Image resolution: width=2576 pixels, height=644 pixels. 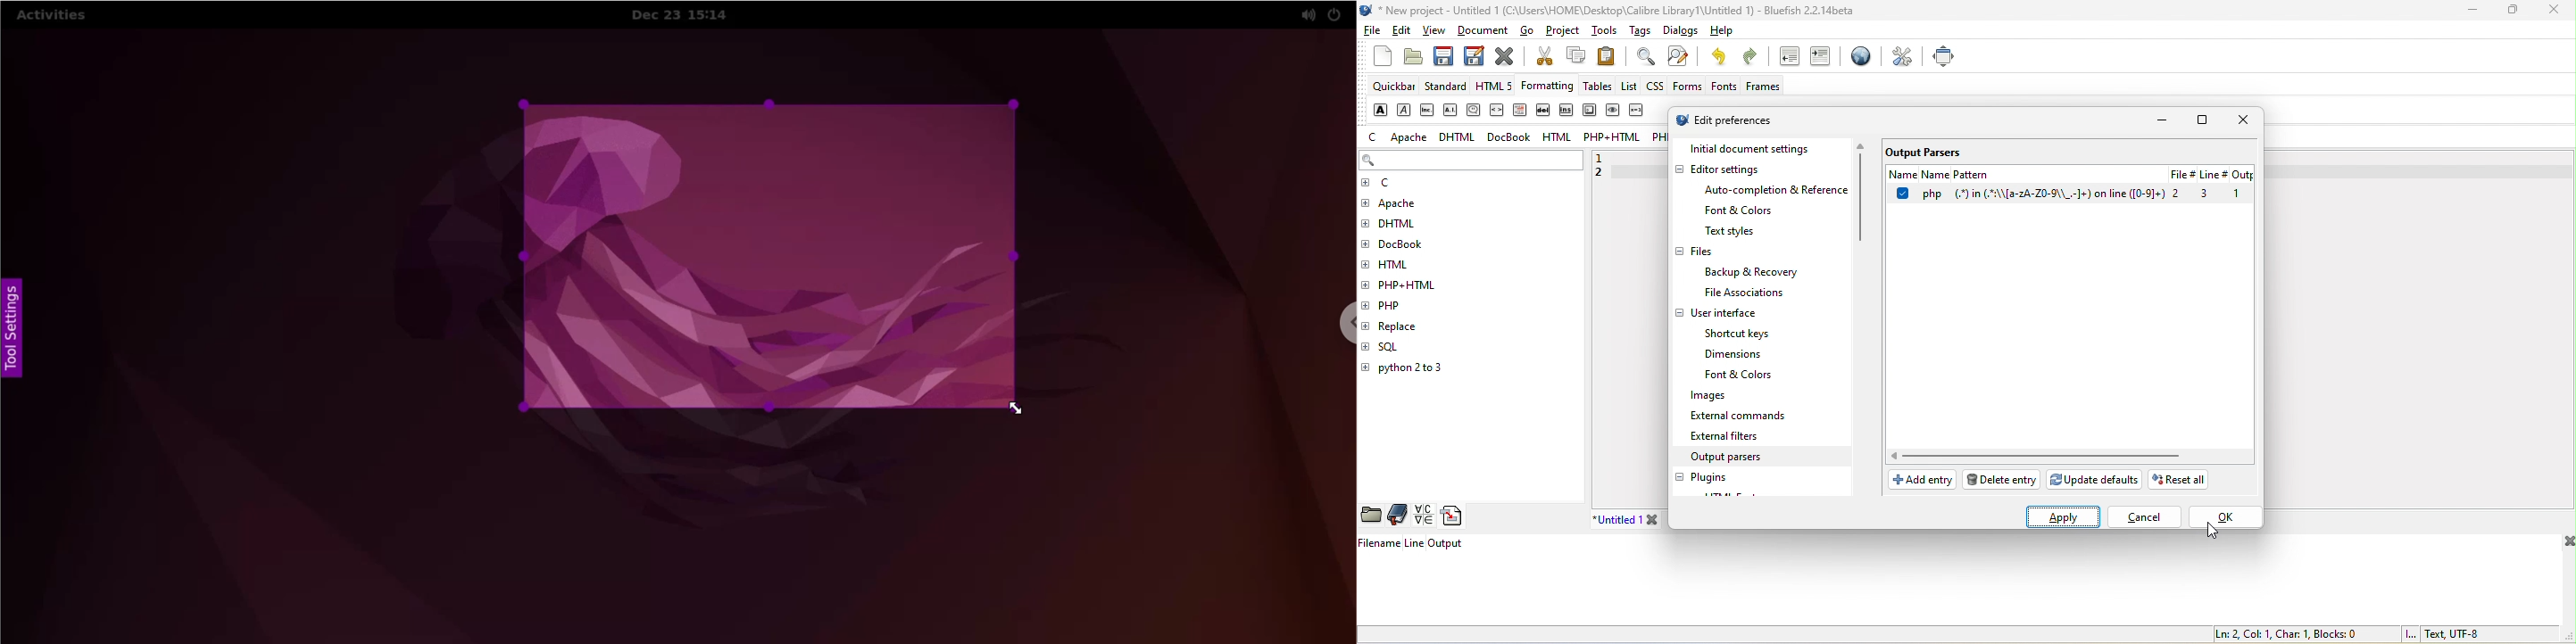 What do you see at coordinates (1565, 33) in the screenshot?
I see `project` at bounding box center [1565, 33].